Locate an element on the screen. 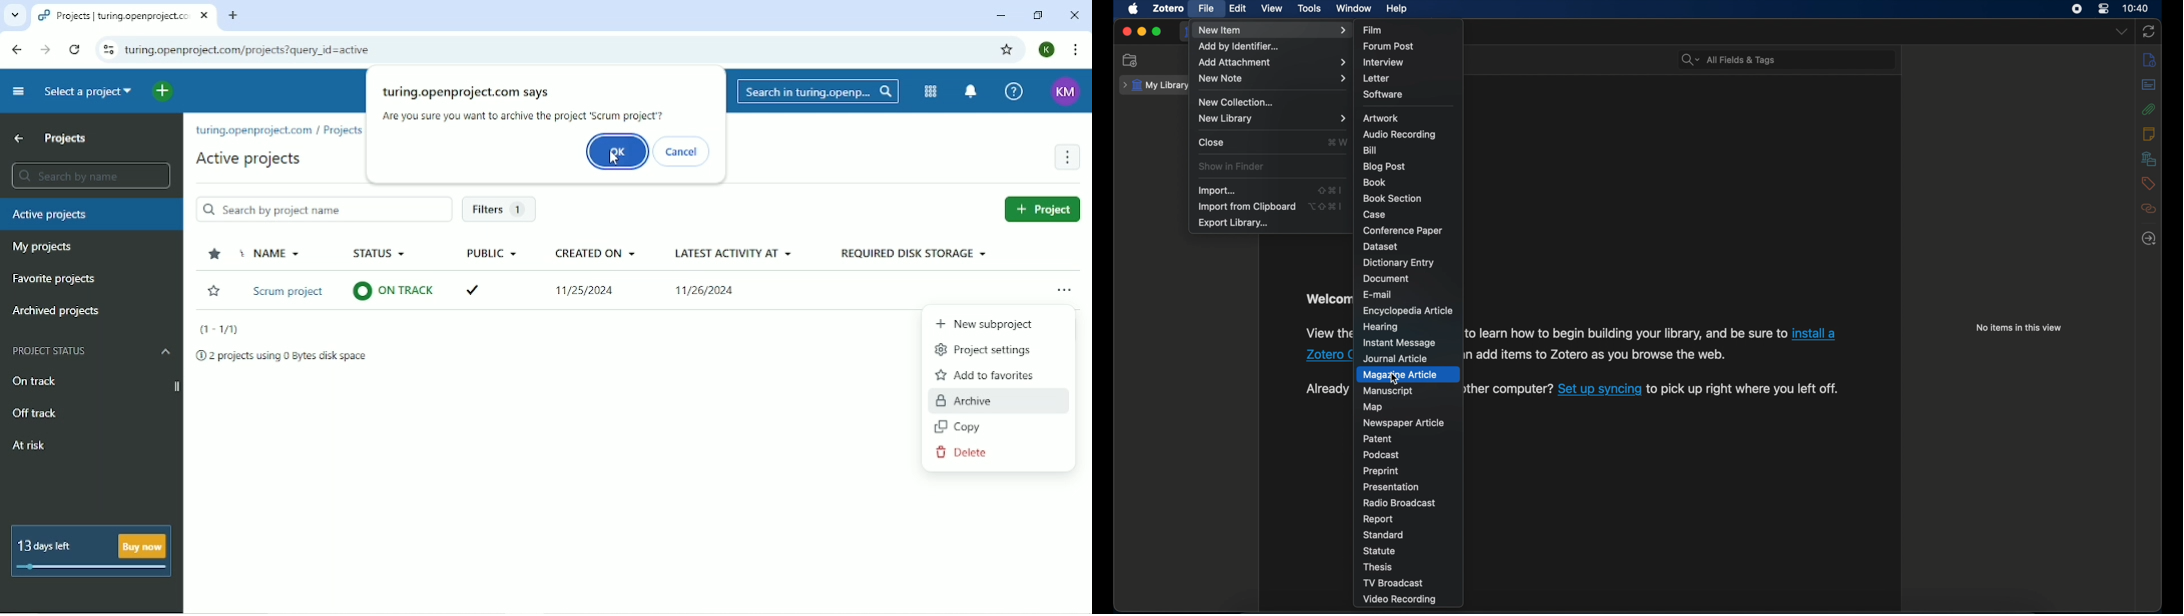  dataset is located at coordinates (1380, 246).